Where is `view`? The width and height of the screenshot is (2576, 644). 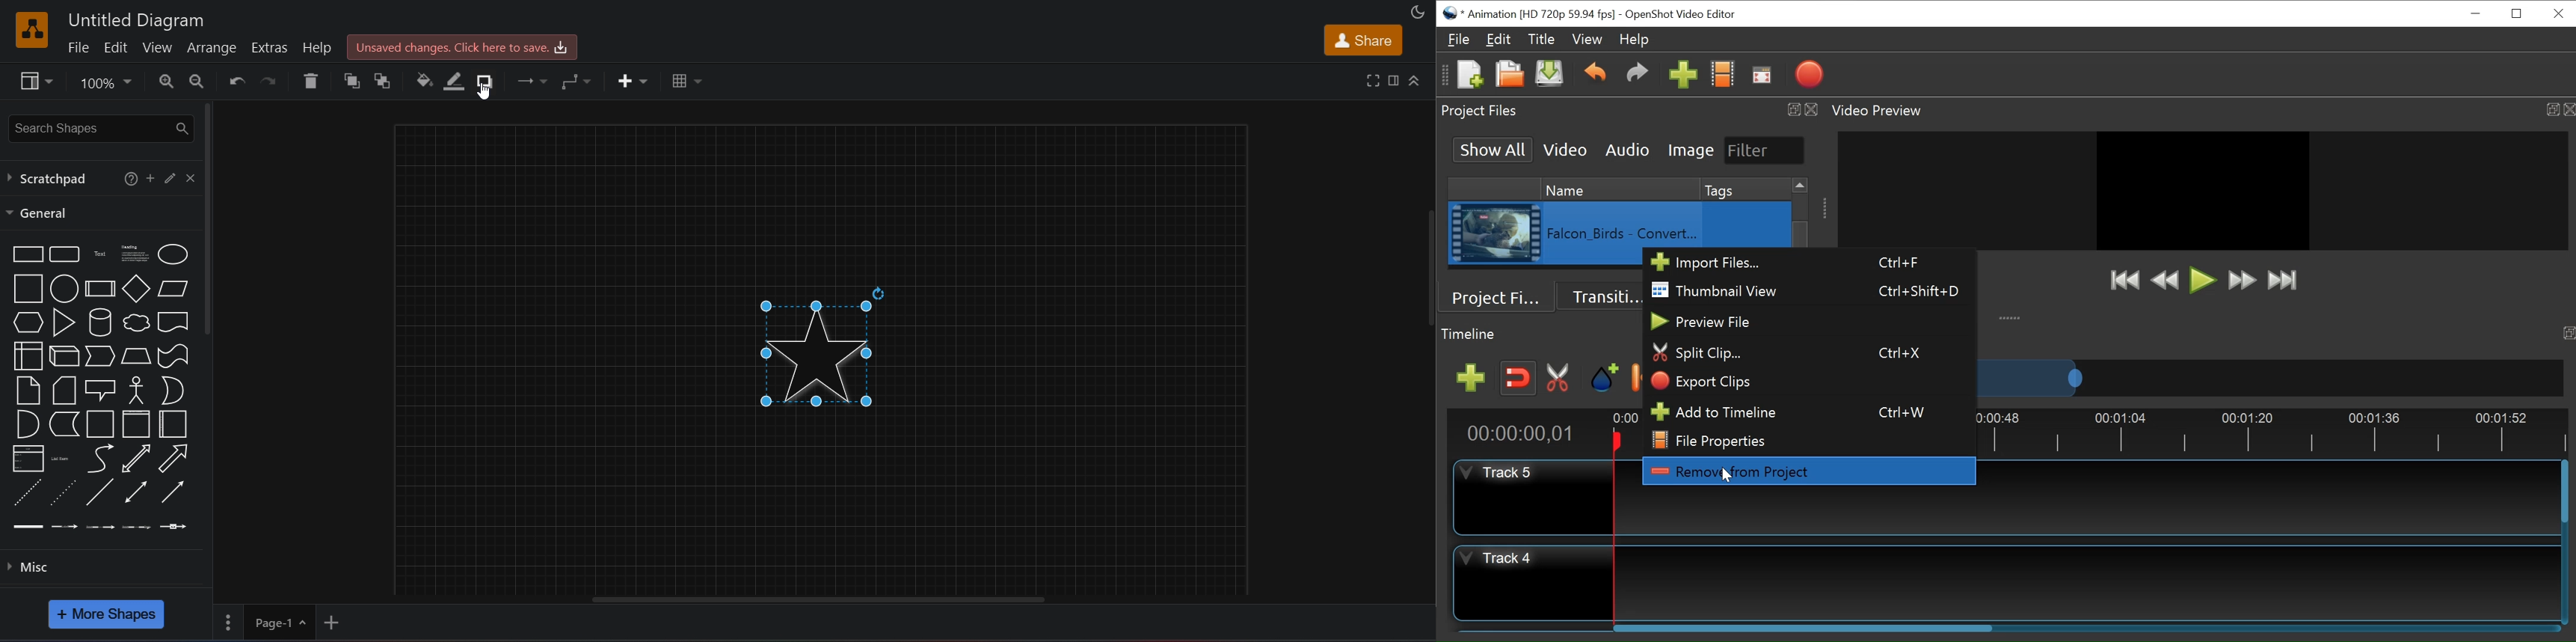 view is located at coordinates (162, 47).